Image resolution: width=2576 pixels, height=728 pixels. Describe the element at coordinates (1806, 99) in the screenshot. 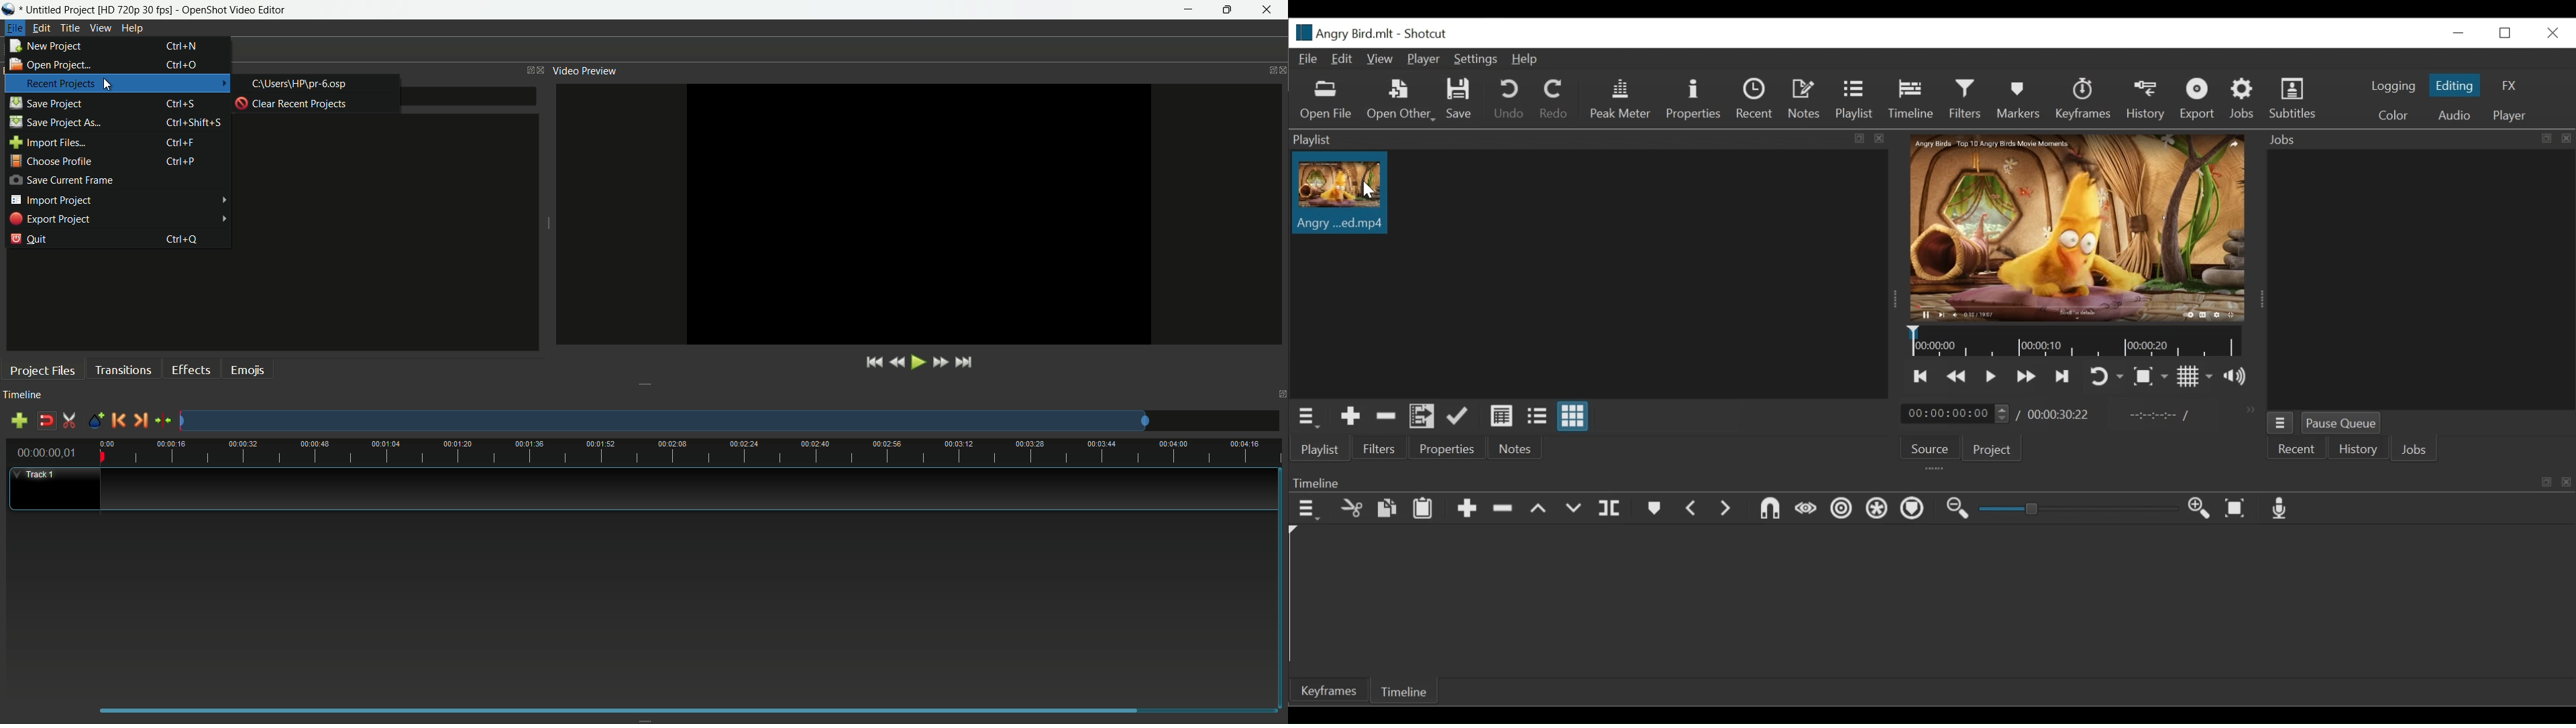

I see `Notes` at that location.